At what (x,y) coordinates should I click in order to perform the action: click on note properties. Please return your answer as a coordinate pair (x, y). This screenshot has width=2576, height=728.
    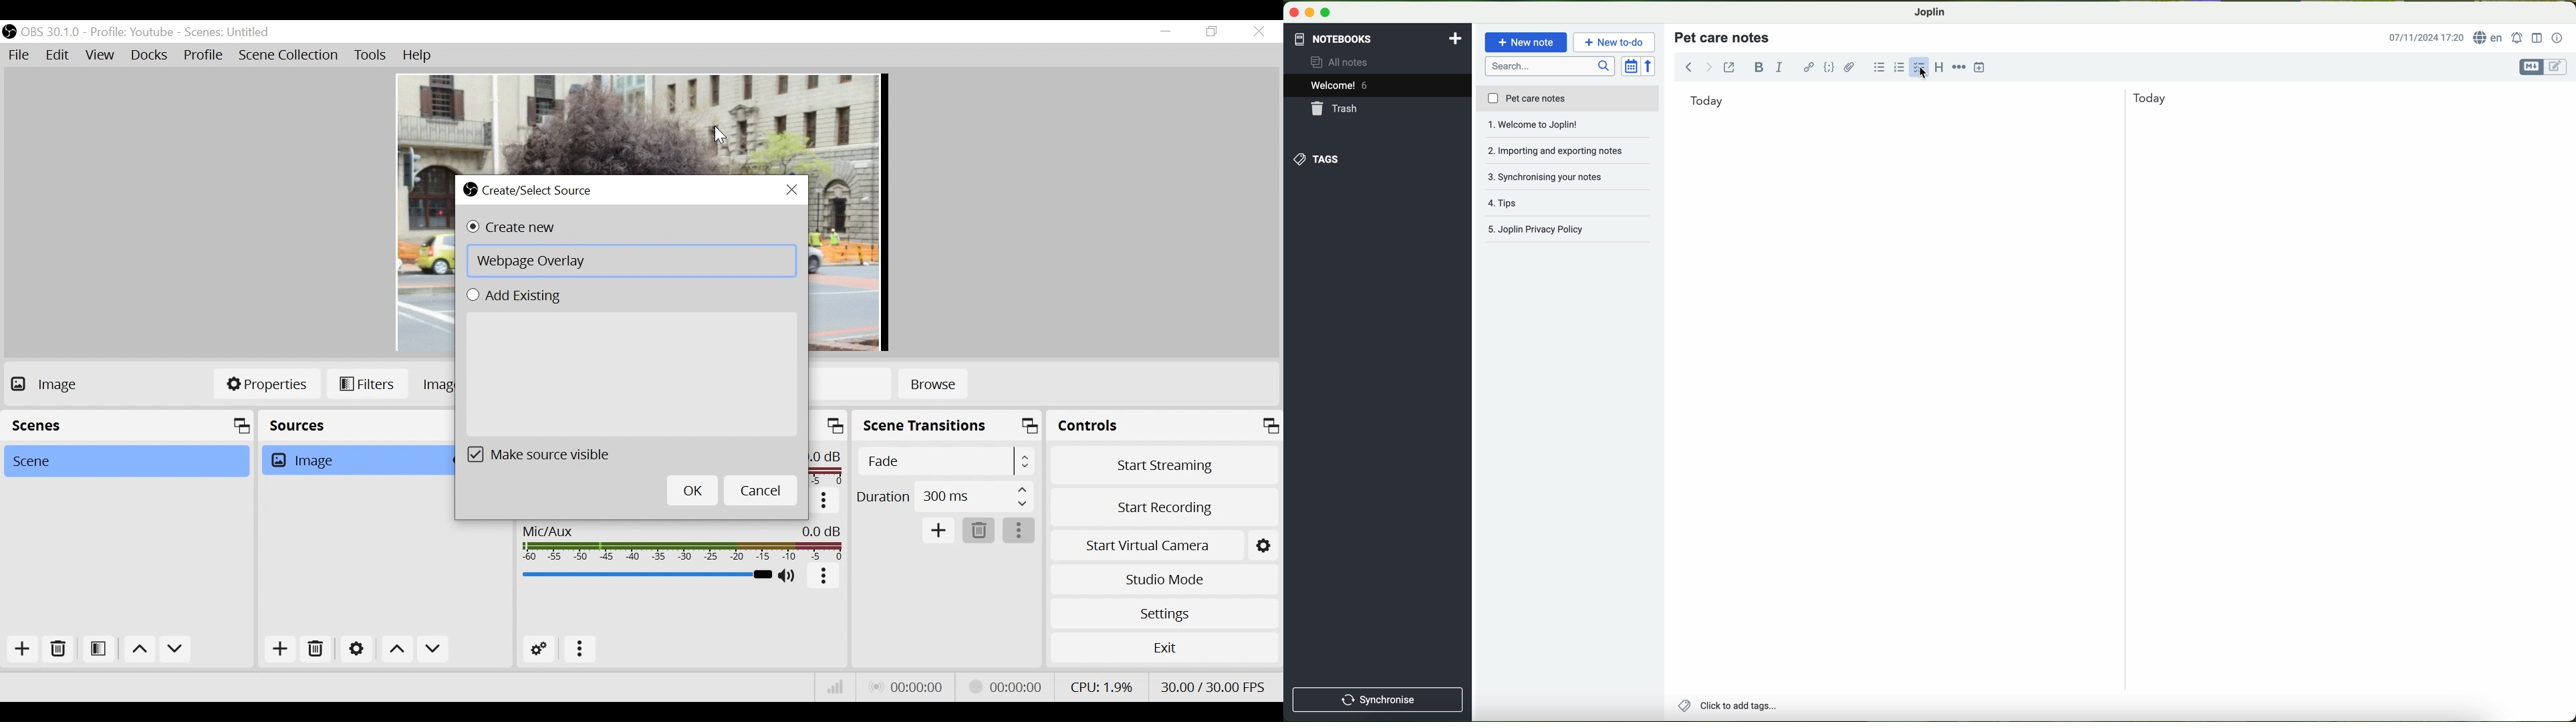
    Looking at the image, I should click on (2557, 38).